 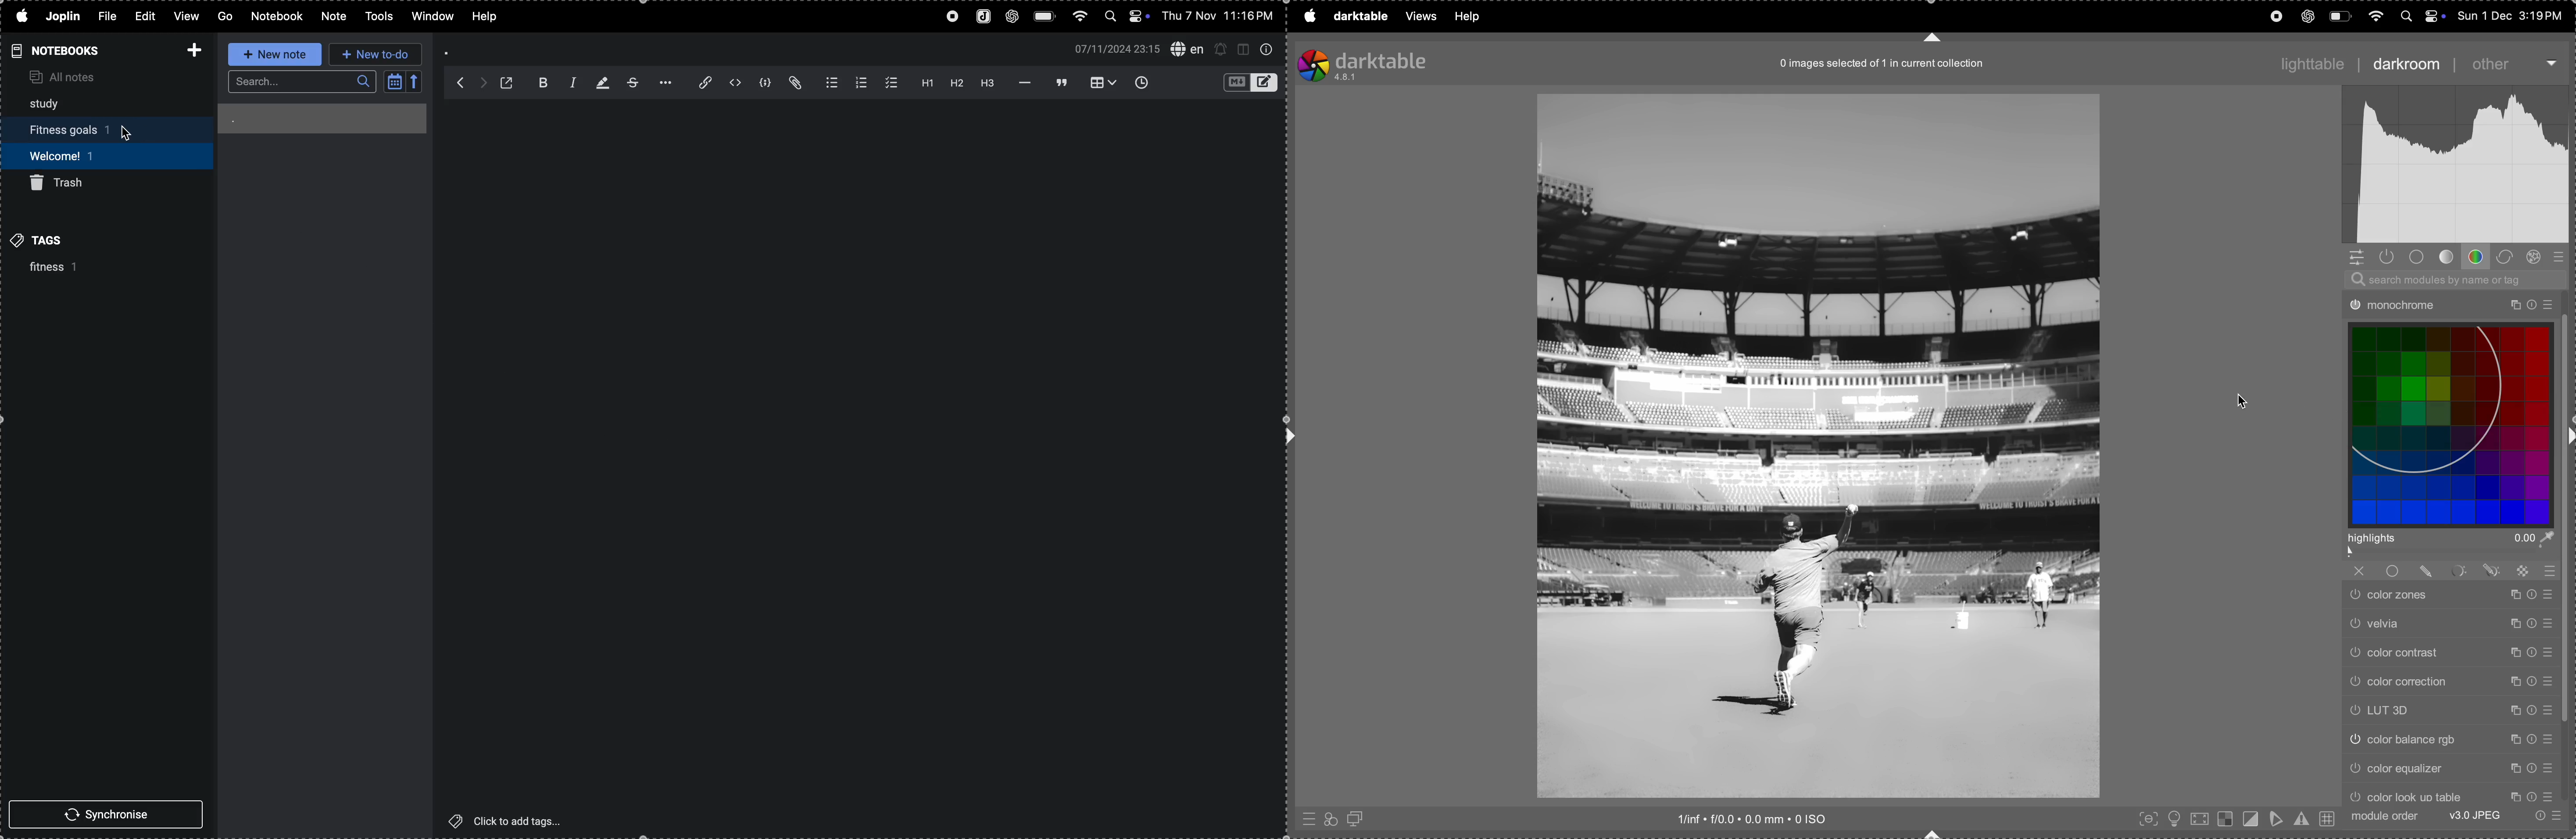 I want to click on heading 2, so click(x=954, y=82).